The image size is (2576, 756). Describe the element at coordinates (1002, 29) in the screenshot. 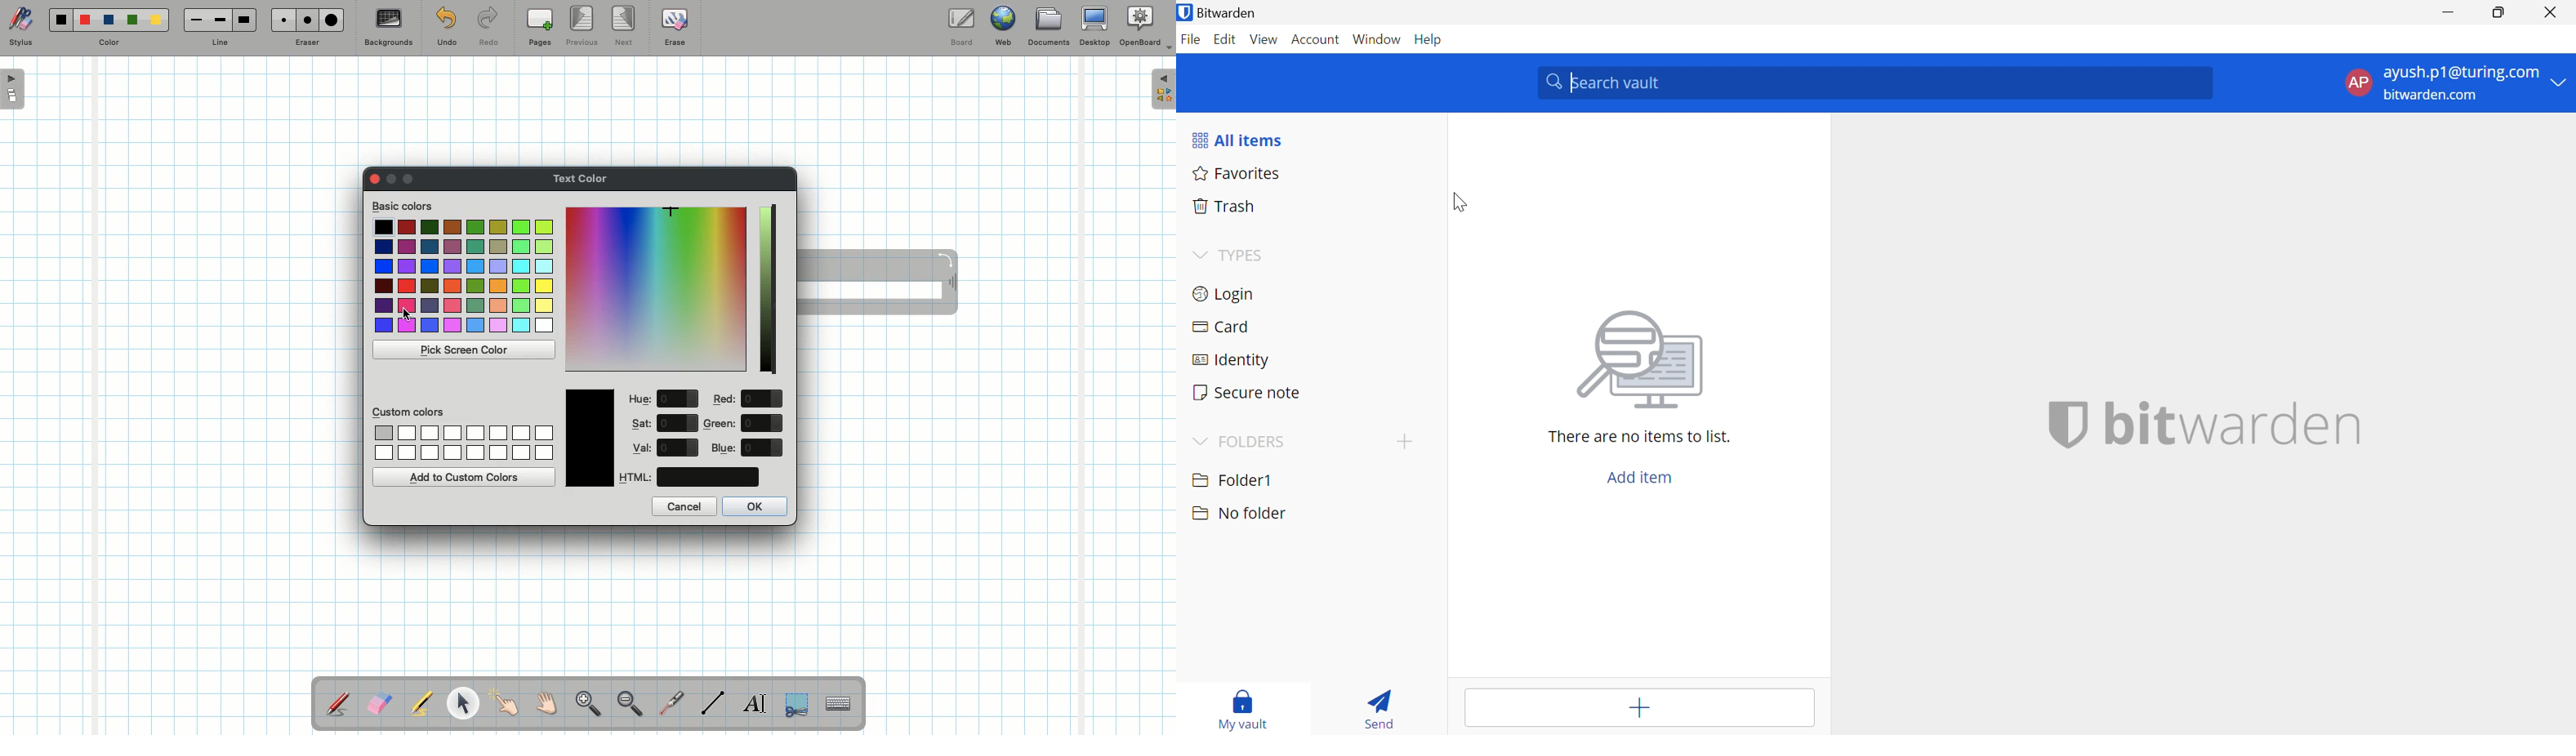

I see `Web` at that location.